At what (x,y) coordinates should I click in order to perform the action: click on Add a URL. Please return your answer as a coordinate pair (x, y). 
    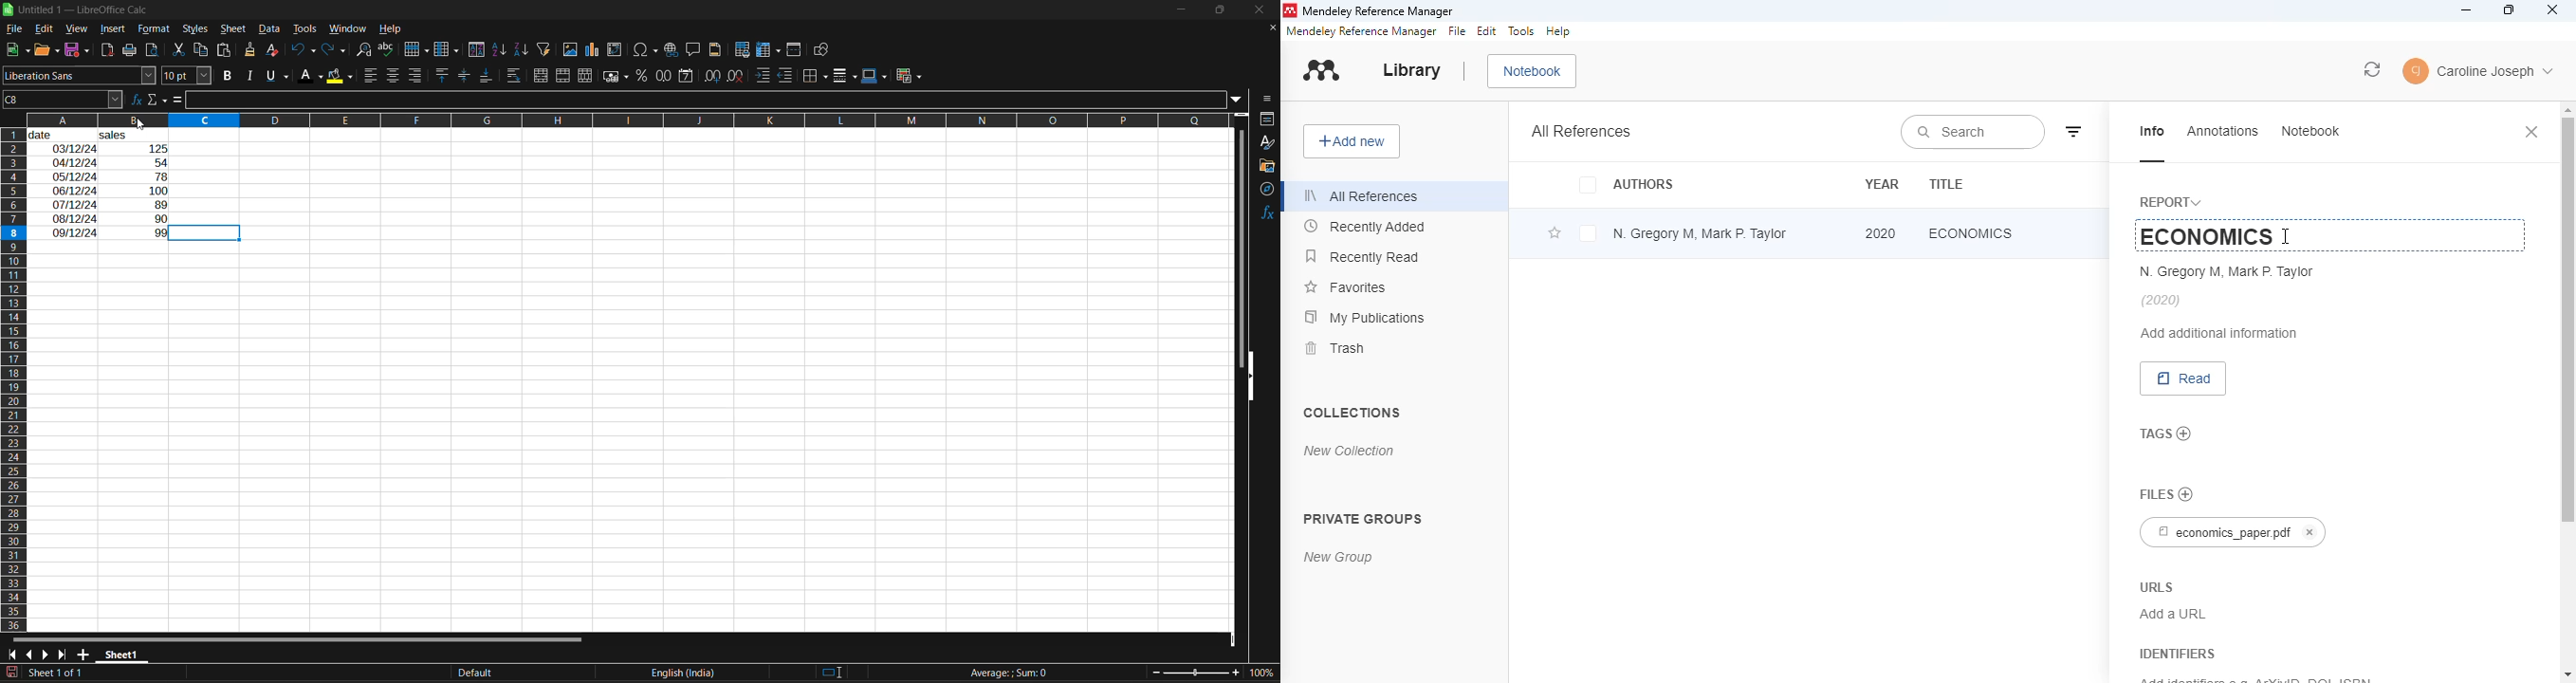
    Looking at the image, I should click on (2173, 613).